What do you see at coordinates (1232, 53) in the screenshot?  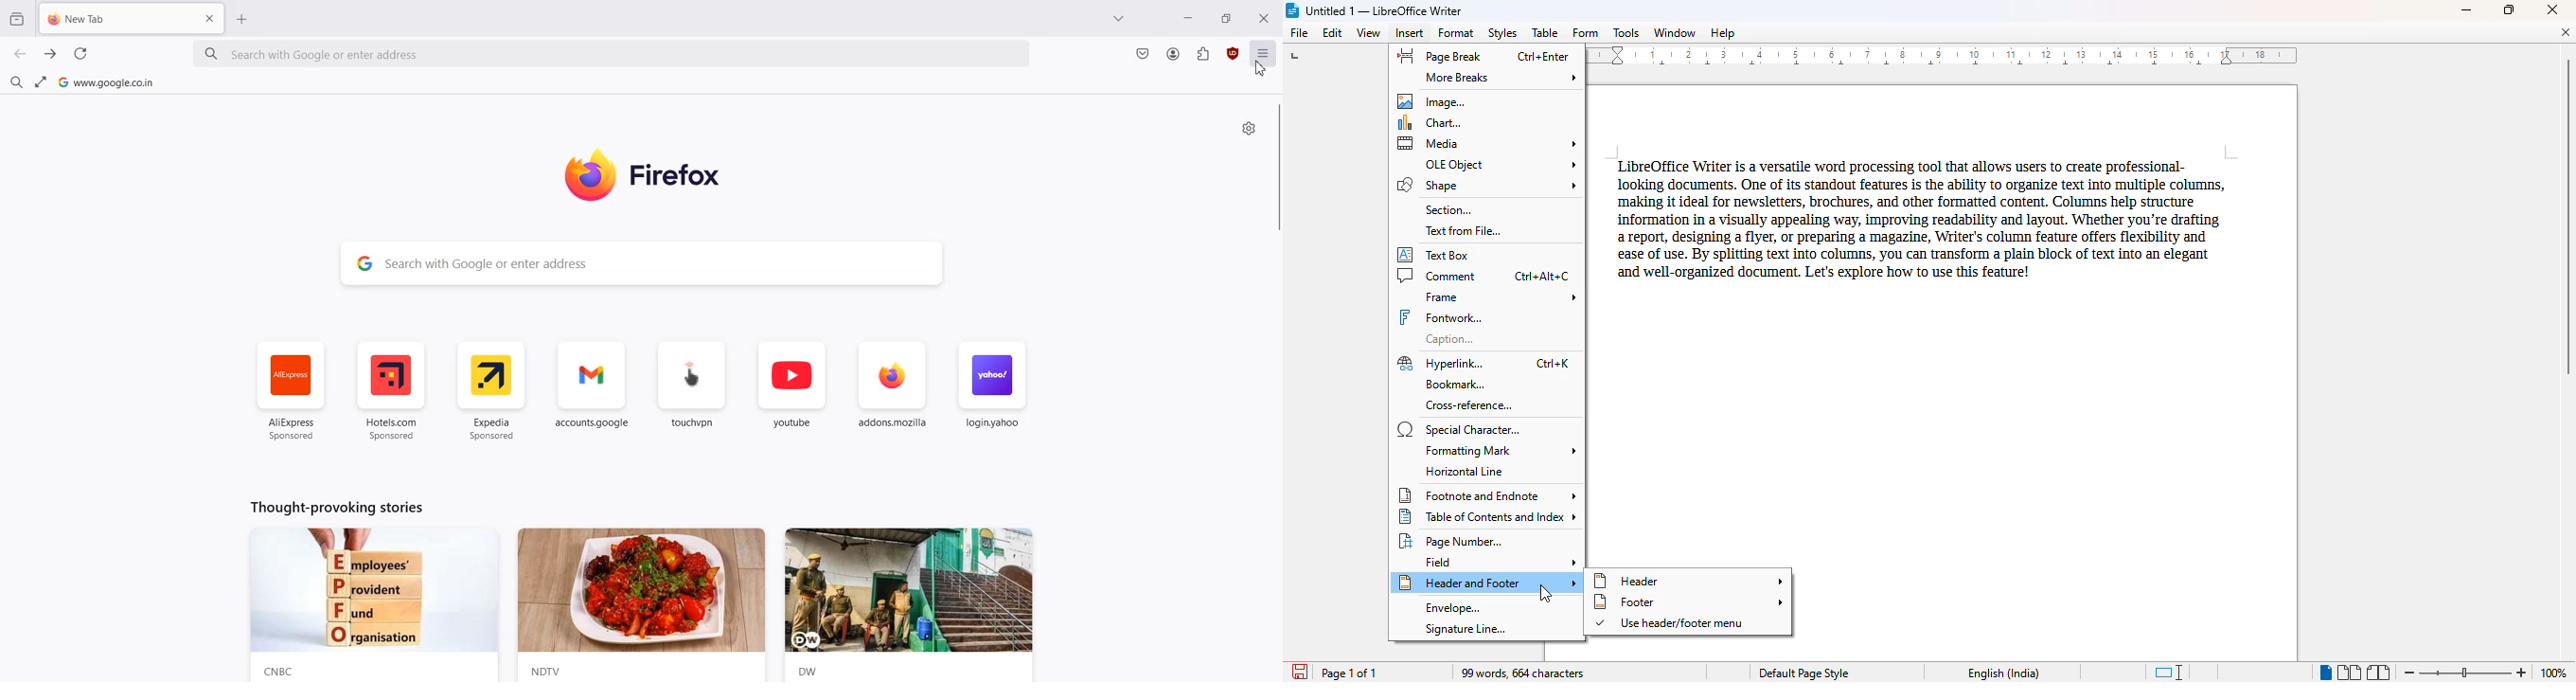 I see `uBlock Origin` at bounding box center [1232, 53].